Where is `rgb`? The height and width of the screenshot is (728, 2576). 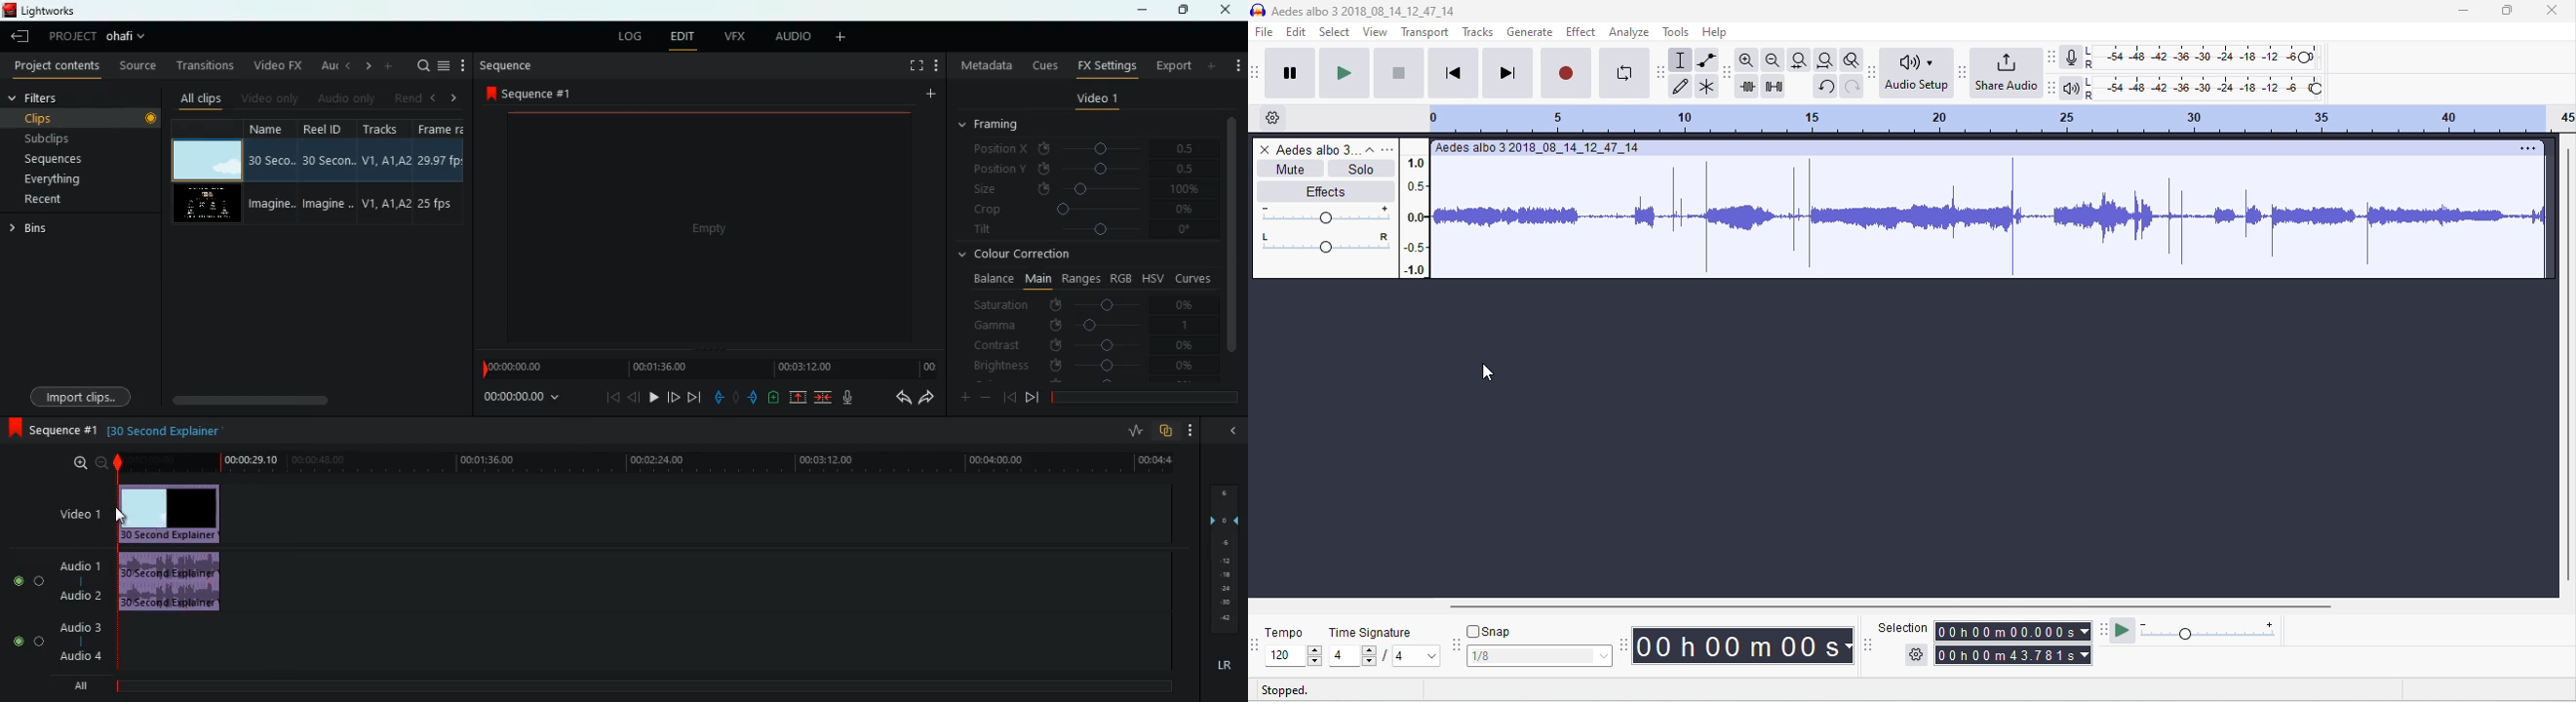
rgb is located at coordinates (1122, 277).